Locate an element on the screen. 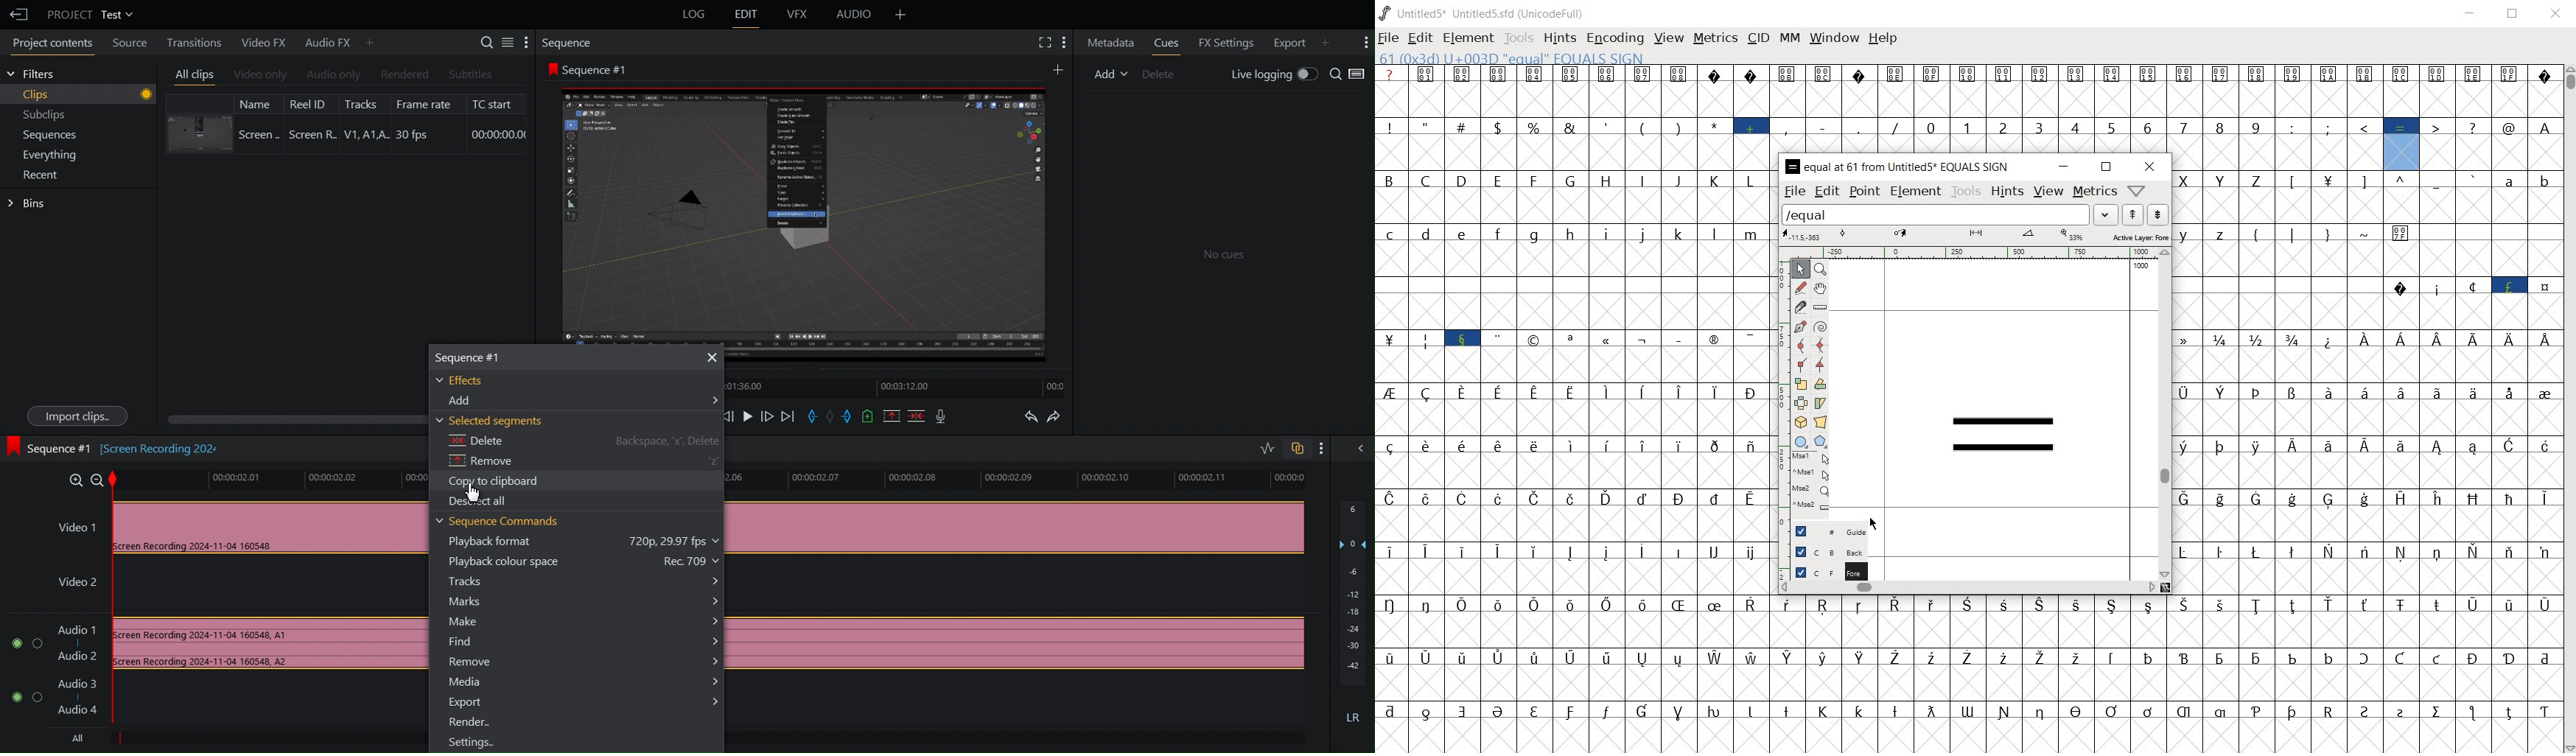 Image resolution: width=2576 pixels, height=756 pixels. tools is located at coordinates (1965, 191).